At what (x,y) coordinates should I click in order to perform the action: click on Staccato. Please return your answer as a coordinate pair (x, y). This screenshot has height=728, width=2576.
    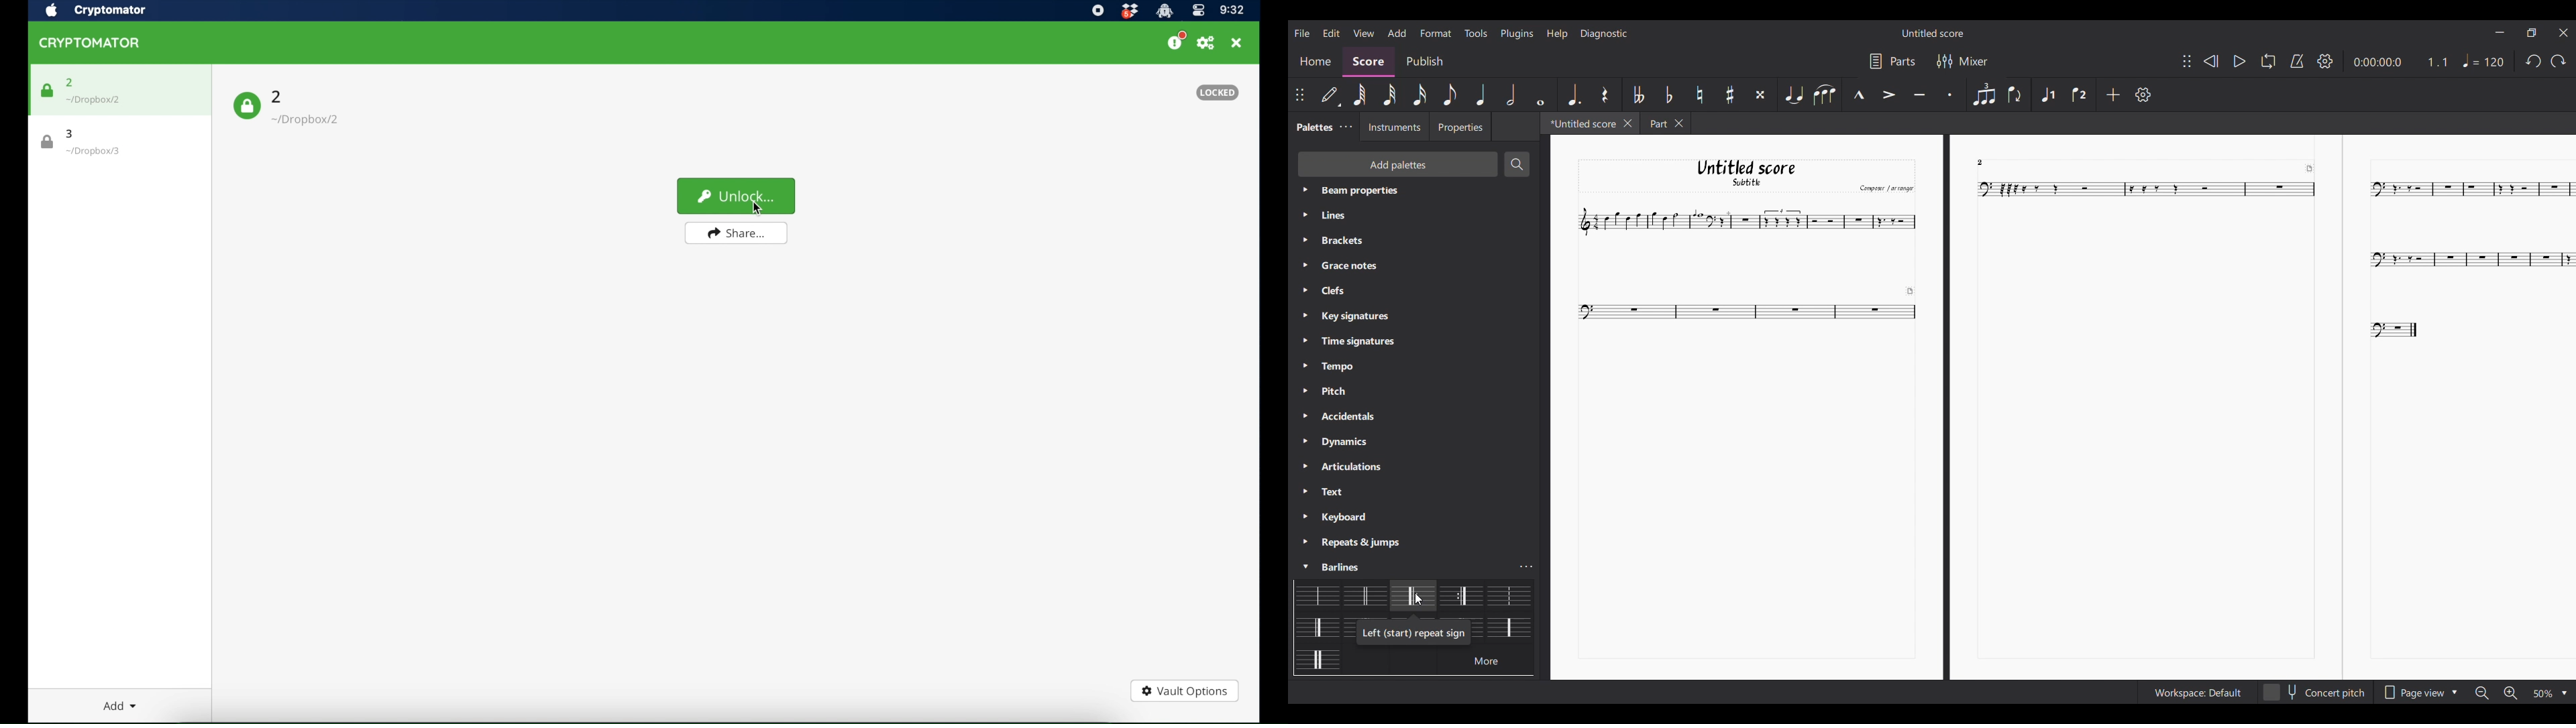
    Looking at the image, I should click on (1949, 95).